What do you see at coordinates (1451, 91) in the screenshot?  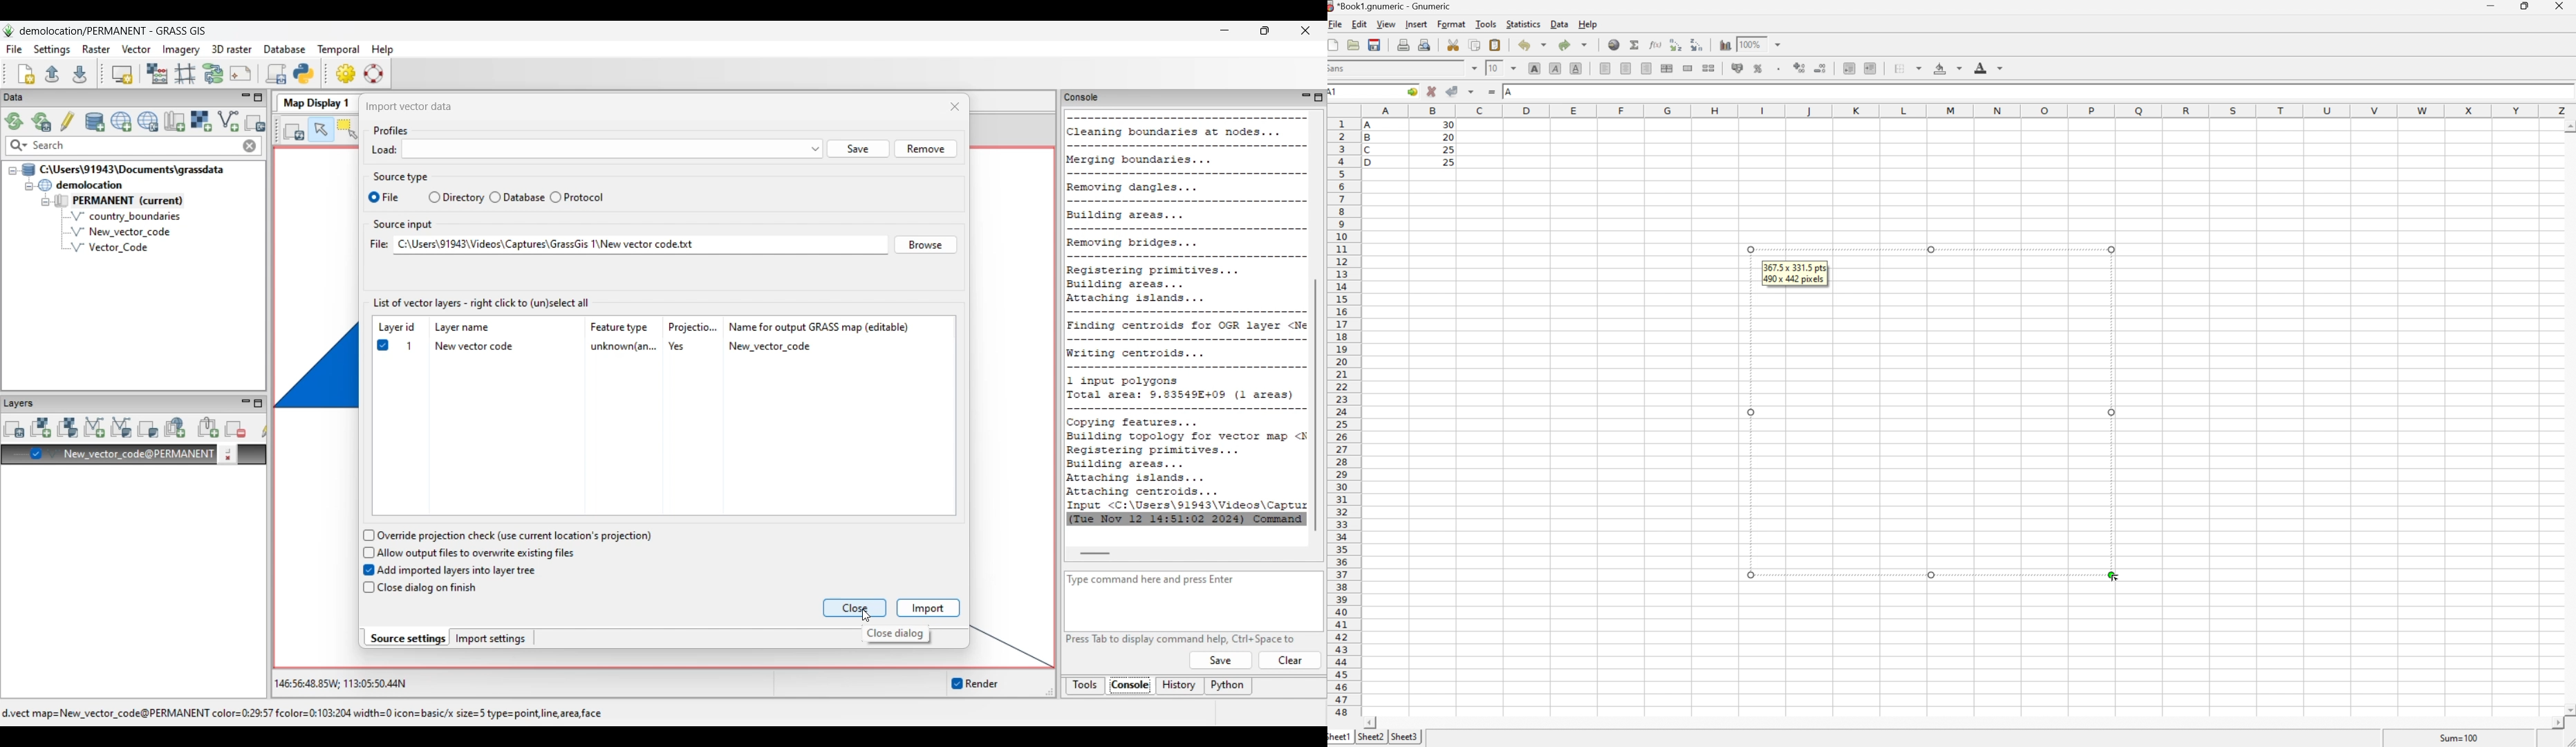 I see `Accept Changes` at bounding box center [1451, 91].